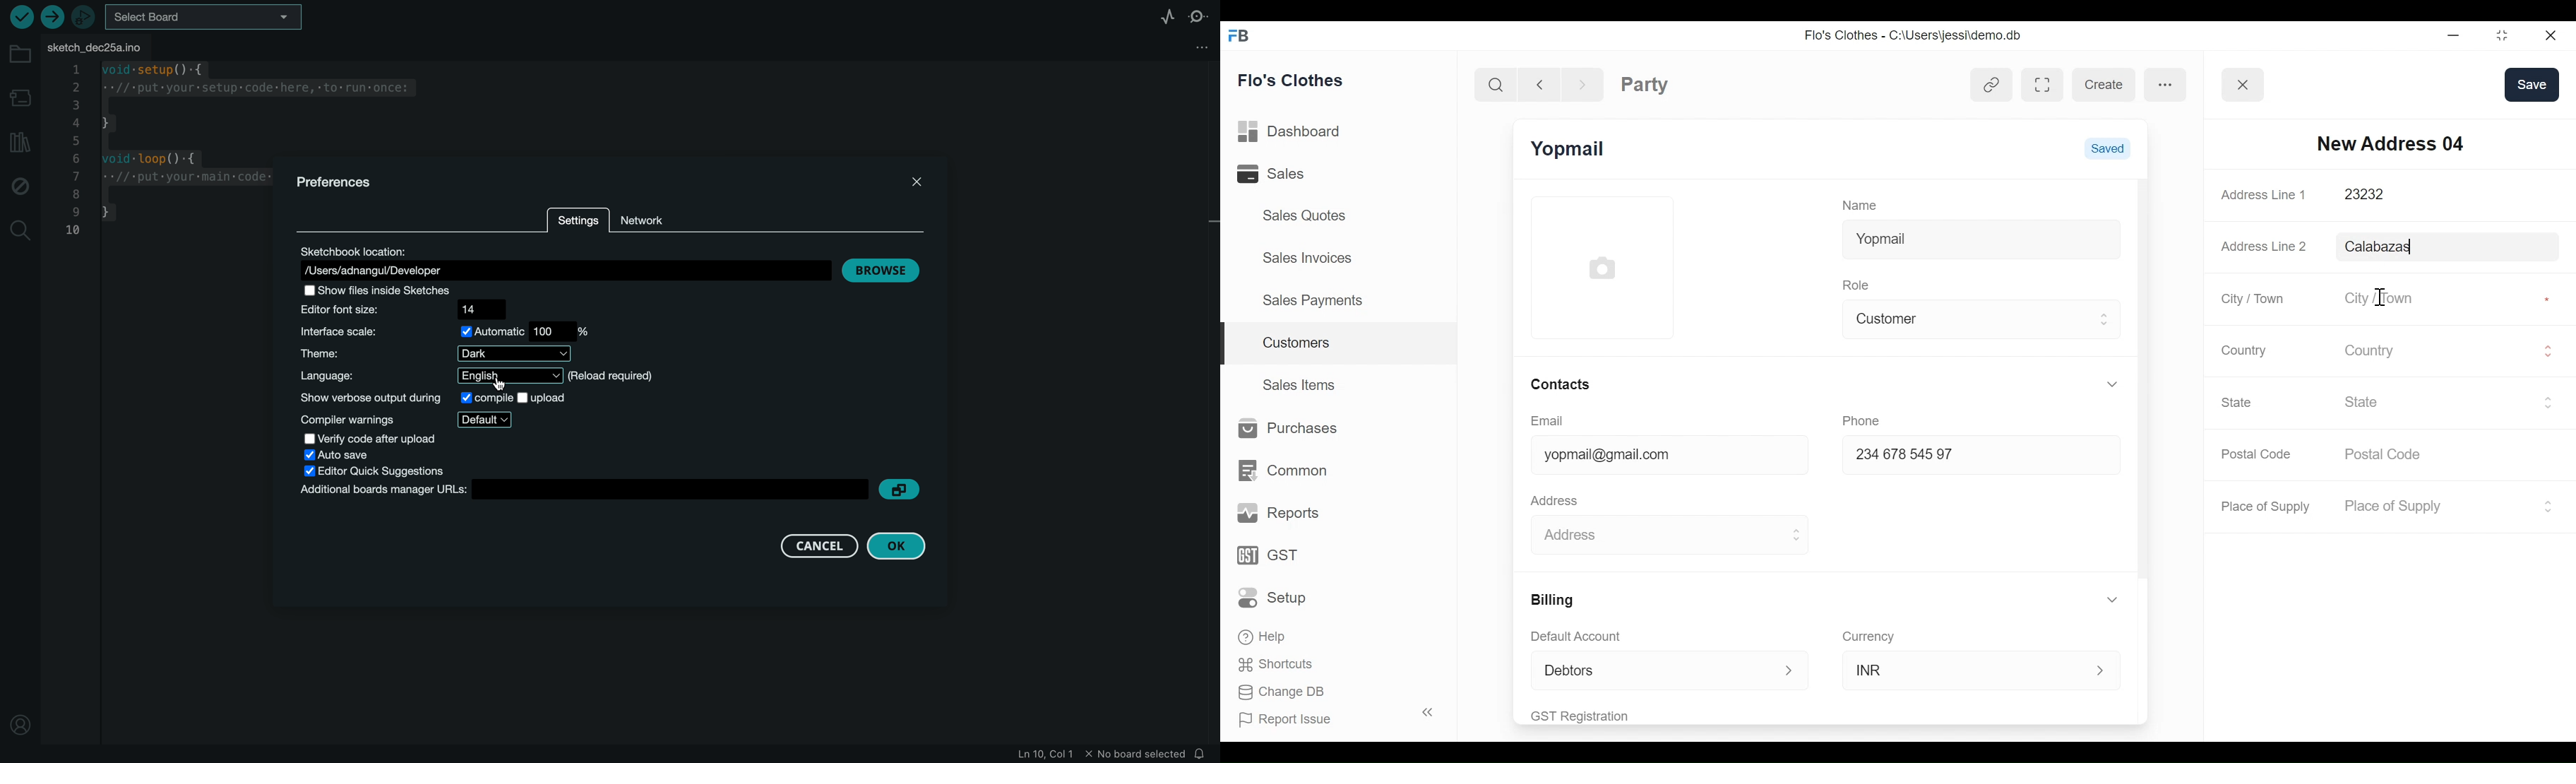  Describe the element at coordinates (1585, 636) in the screenshot. I see `Default Account` at that location.